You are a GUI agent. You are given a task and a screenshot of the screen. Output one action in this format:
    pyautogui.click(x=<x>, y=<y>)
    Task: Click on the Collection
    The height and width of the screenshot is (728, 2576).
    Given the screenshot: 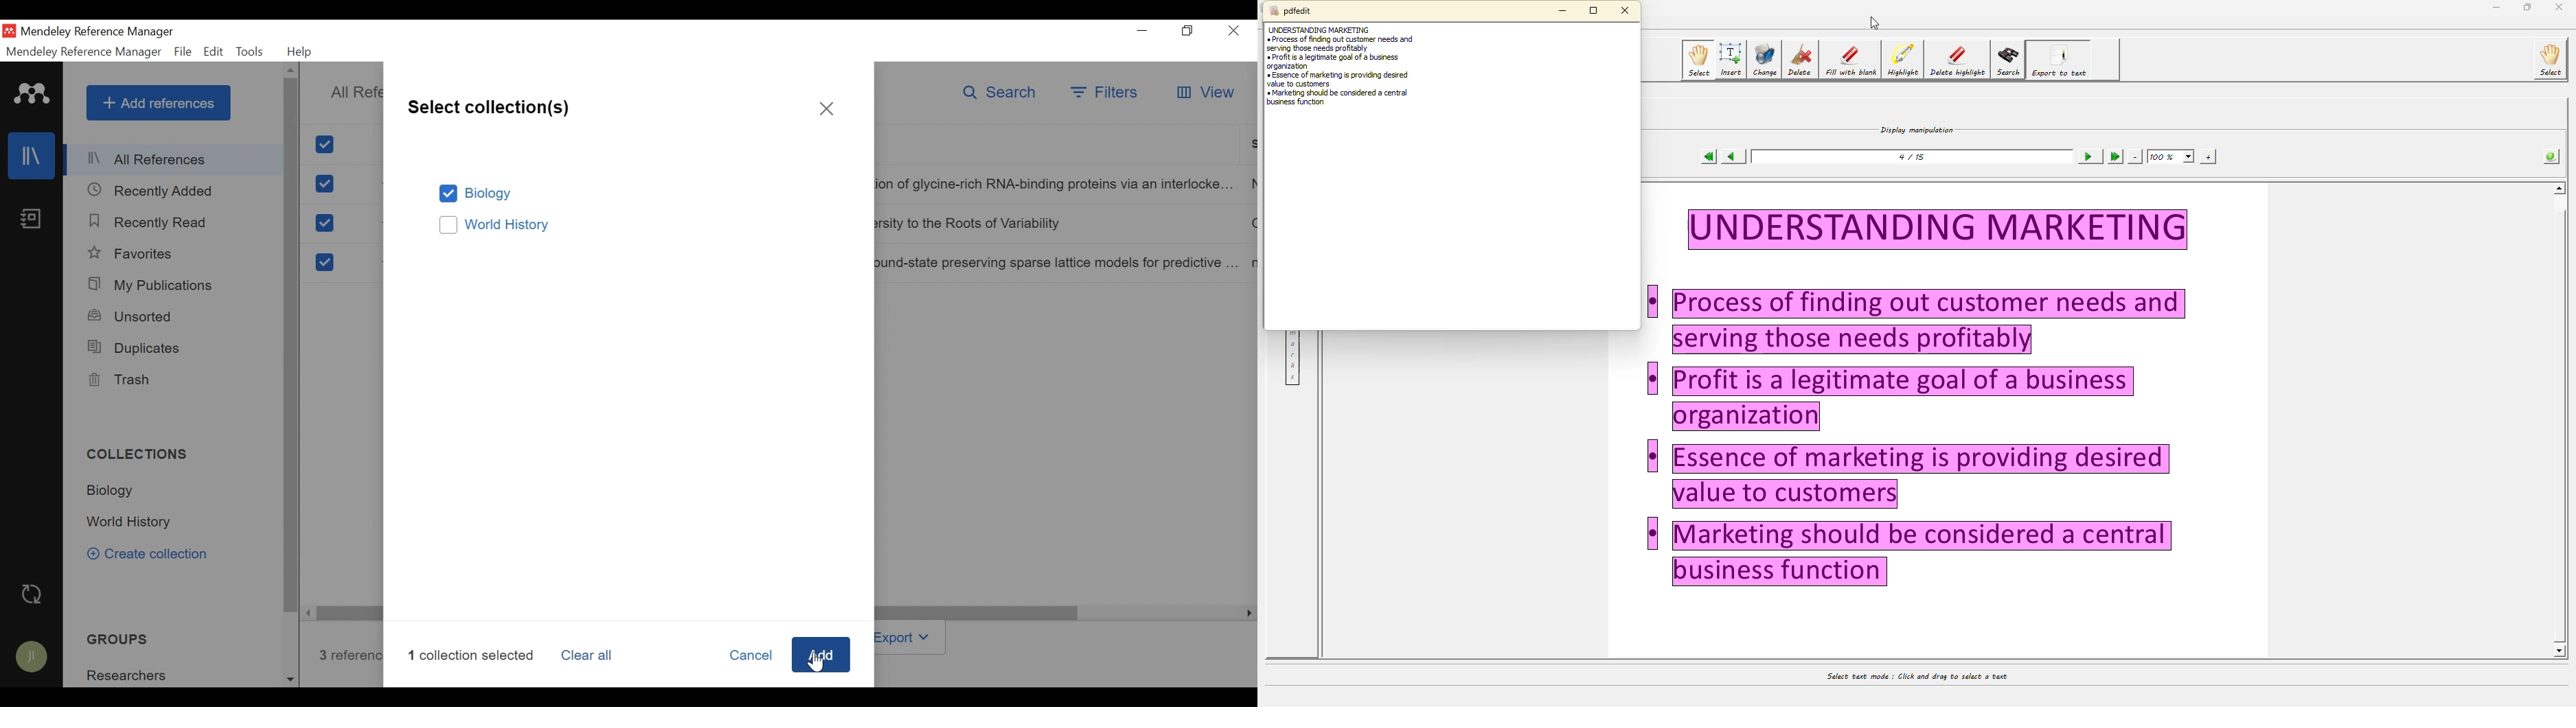 What is the action you would take?
    pyautogui.click(x=143, y=456)
    